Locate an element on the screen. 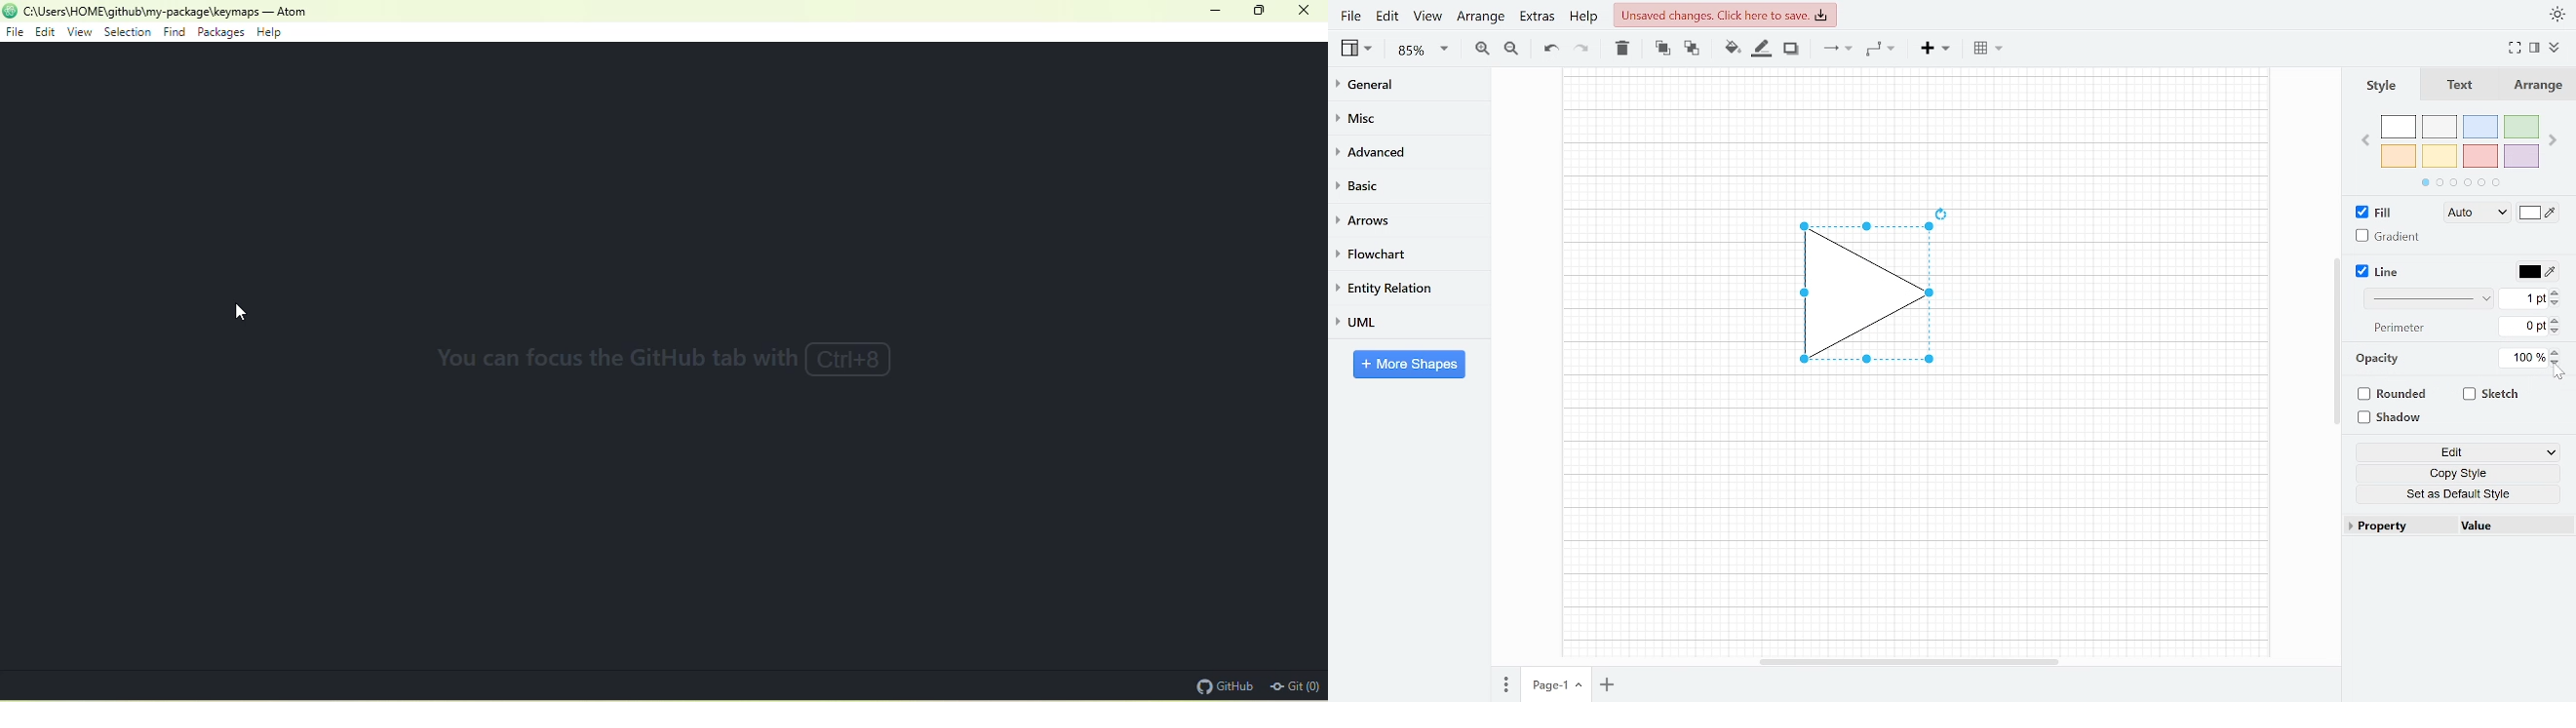  Fill is located at coordinates (2379, 213).